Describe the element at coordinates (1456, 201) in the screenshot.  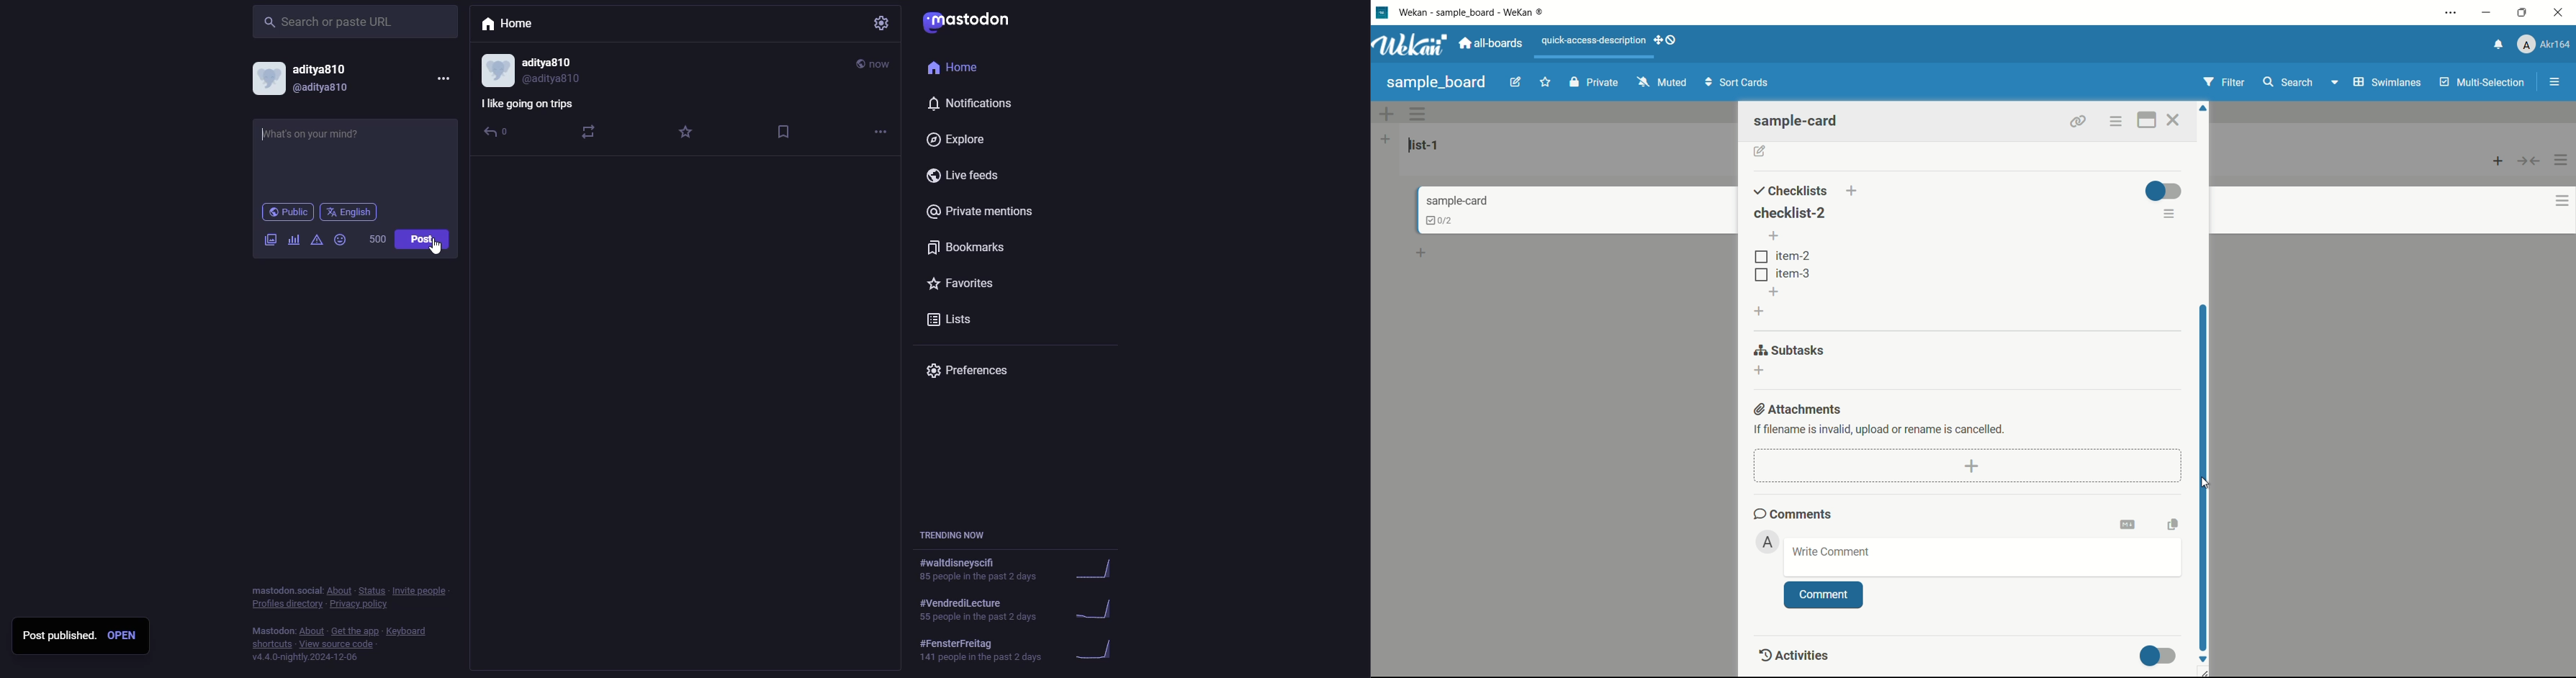
I see `card name` at that location.